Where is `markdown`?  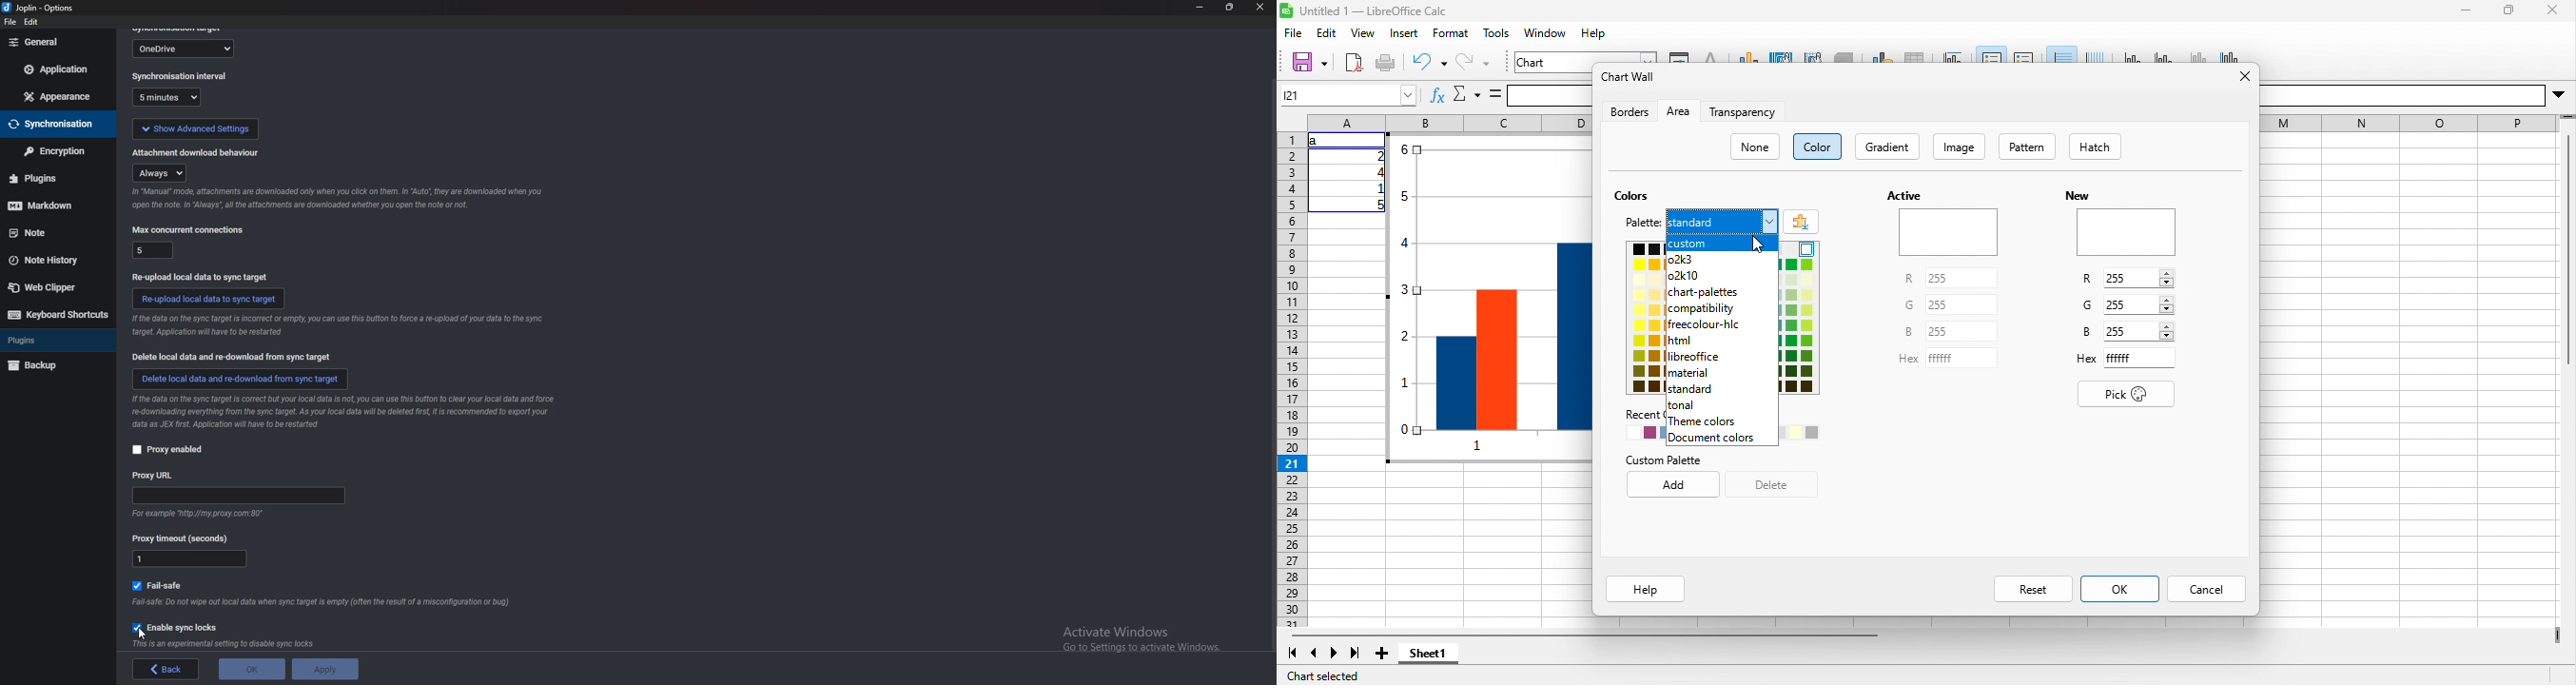
markdown is located at coordinates (48, 207).